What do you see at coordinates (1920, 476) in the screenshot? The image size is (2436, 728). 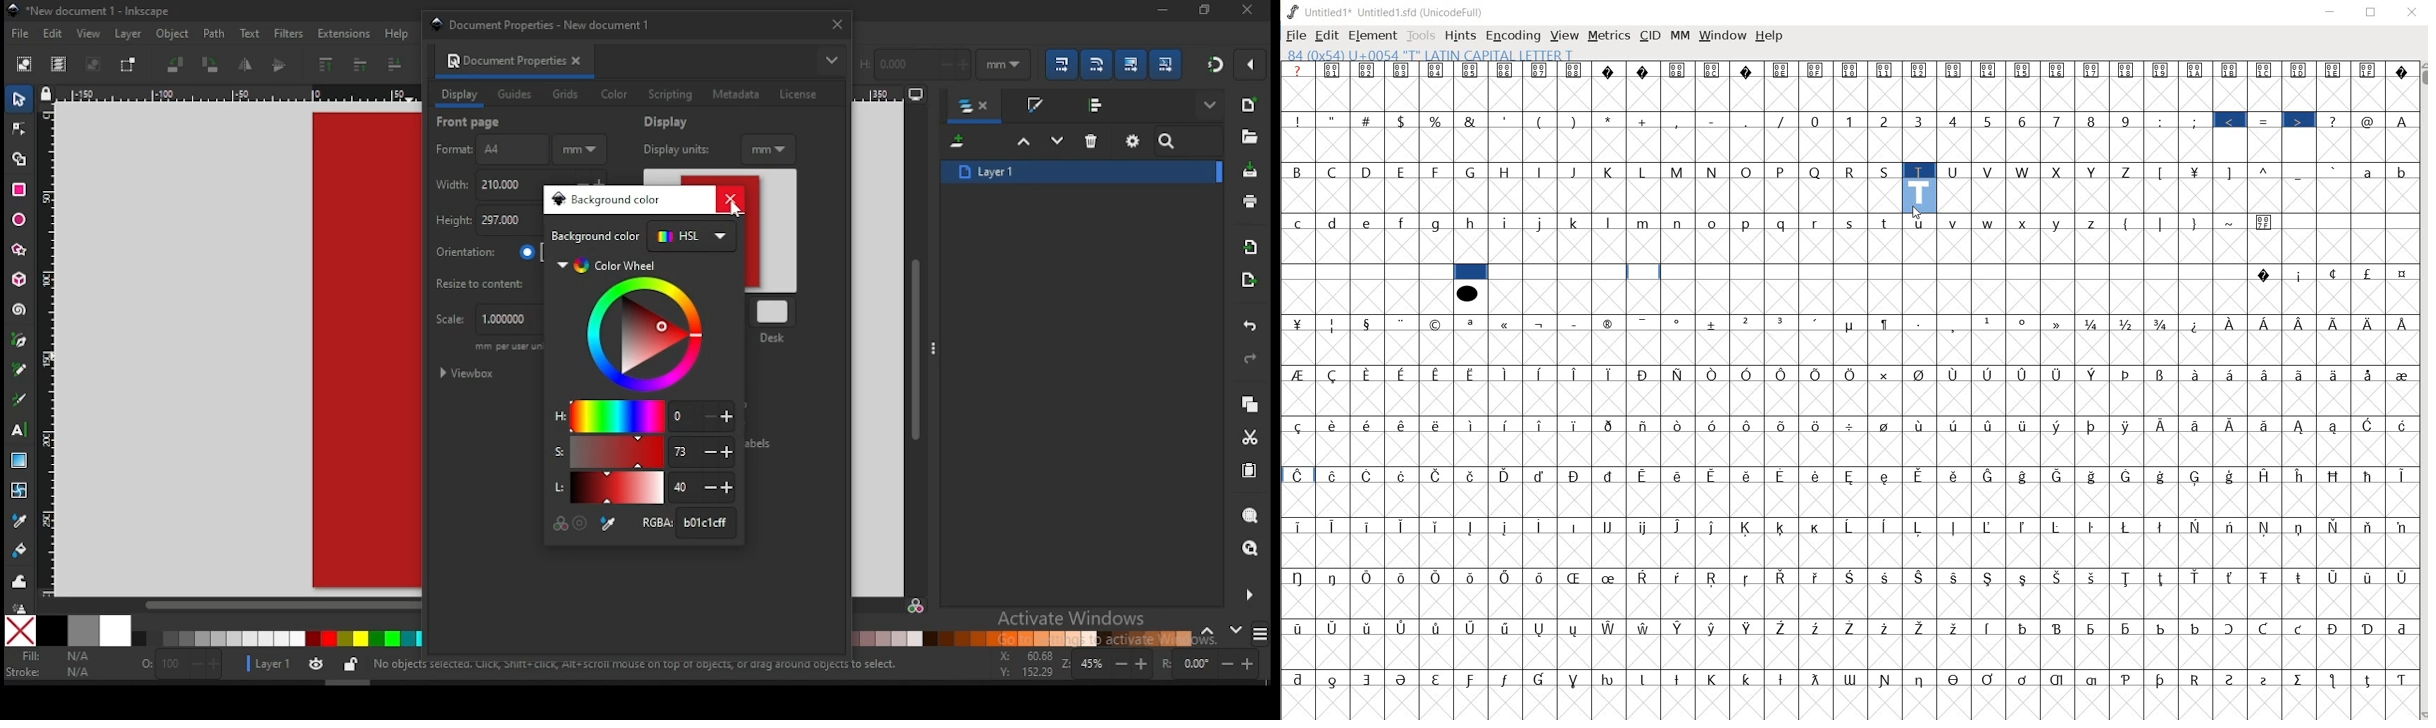 I see `Symbol` at bounding box center [1920, 476].